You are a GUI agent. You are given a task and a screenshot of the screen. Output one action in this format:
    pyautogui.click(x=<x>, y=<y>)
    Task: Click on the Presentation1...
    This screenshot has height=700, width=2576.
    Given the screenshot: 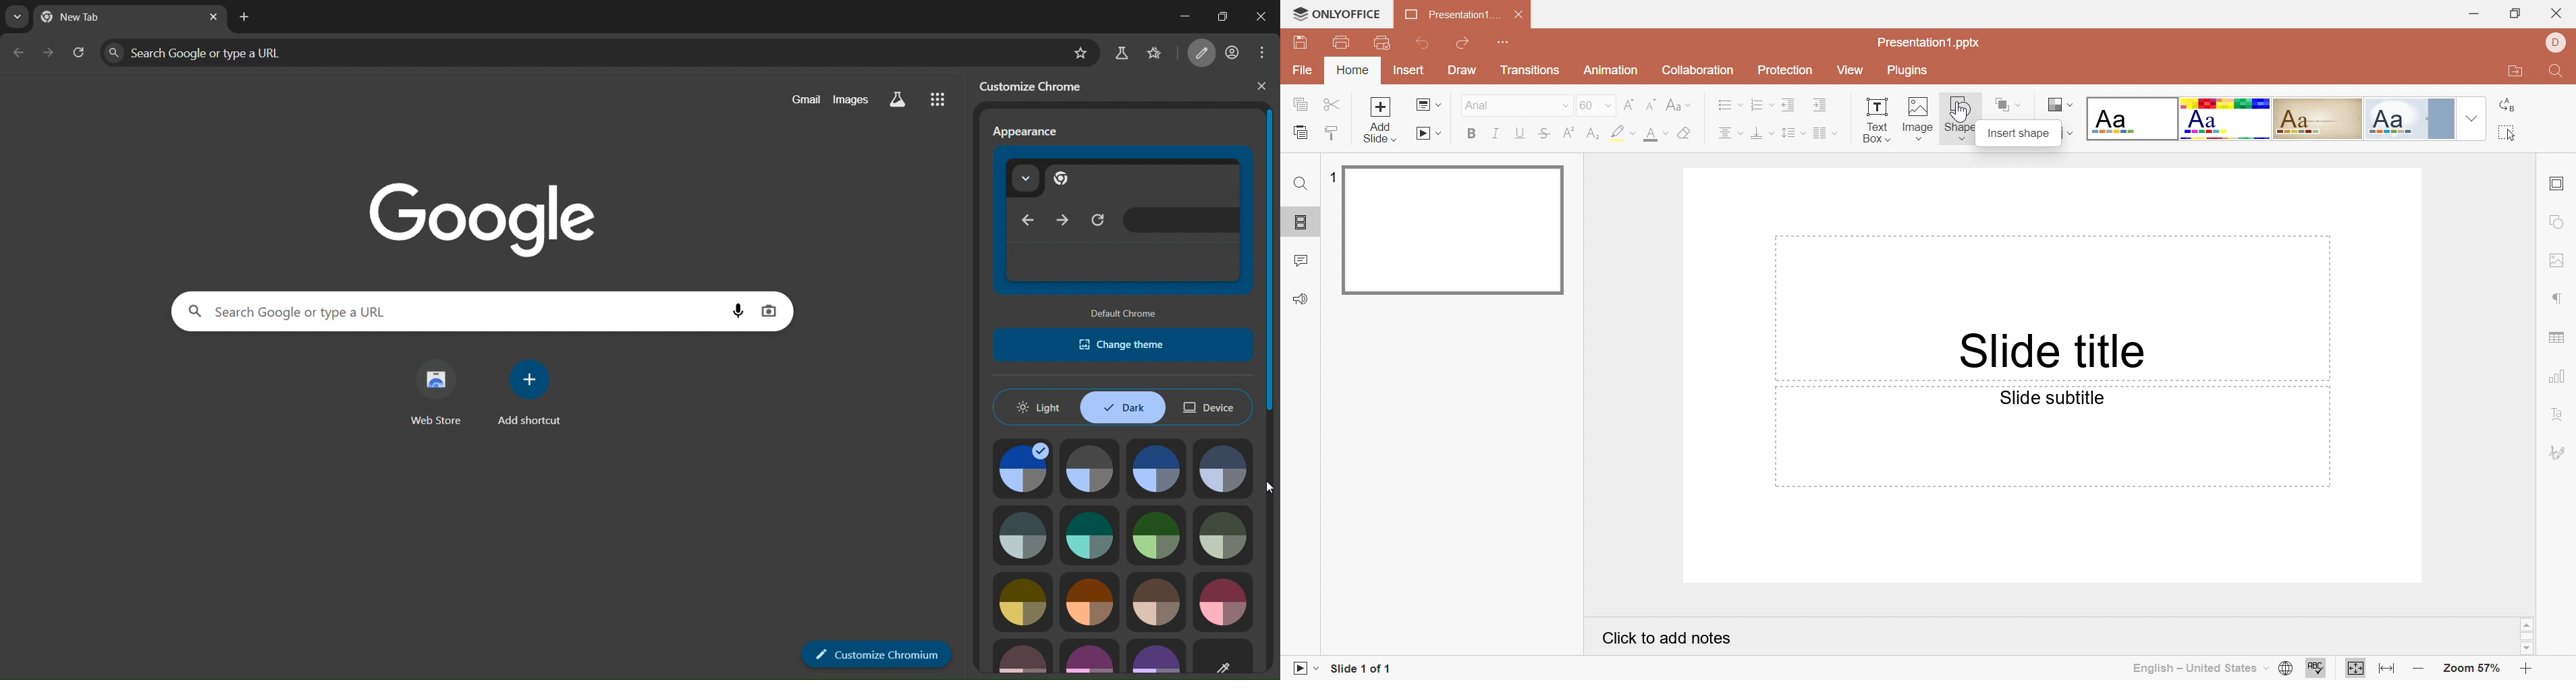 What is the action you would take?
    pyautogui.click(x=1453, y=15)
    